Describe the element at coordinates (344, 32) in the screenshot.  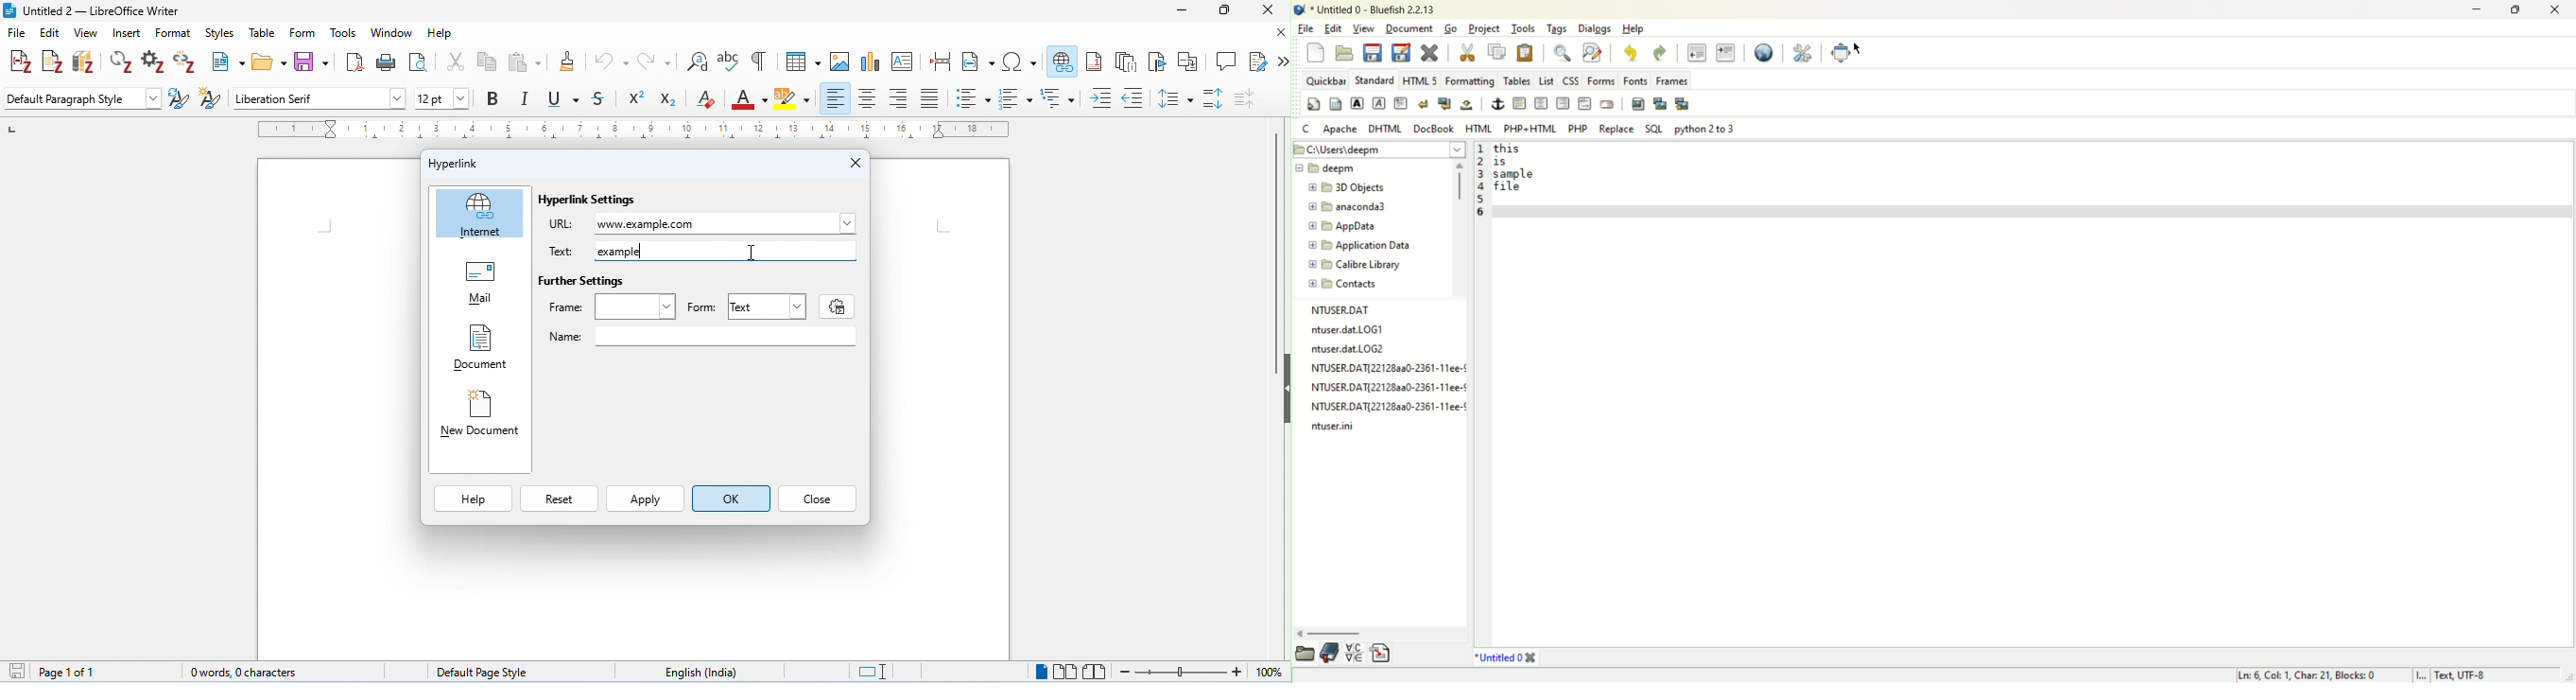
I see `tools` at that location.